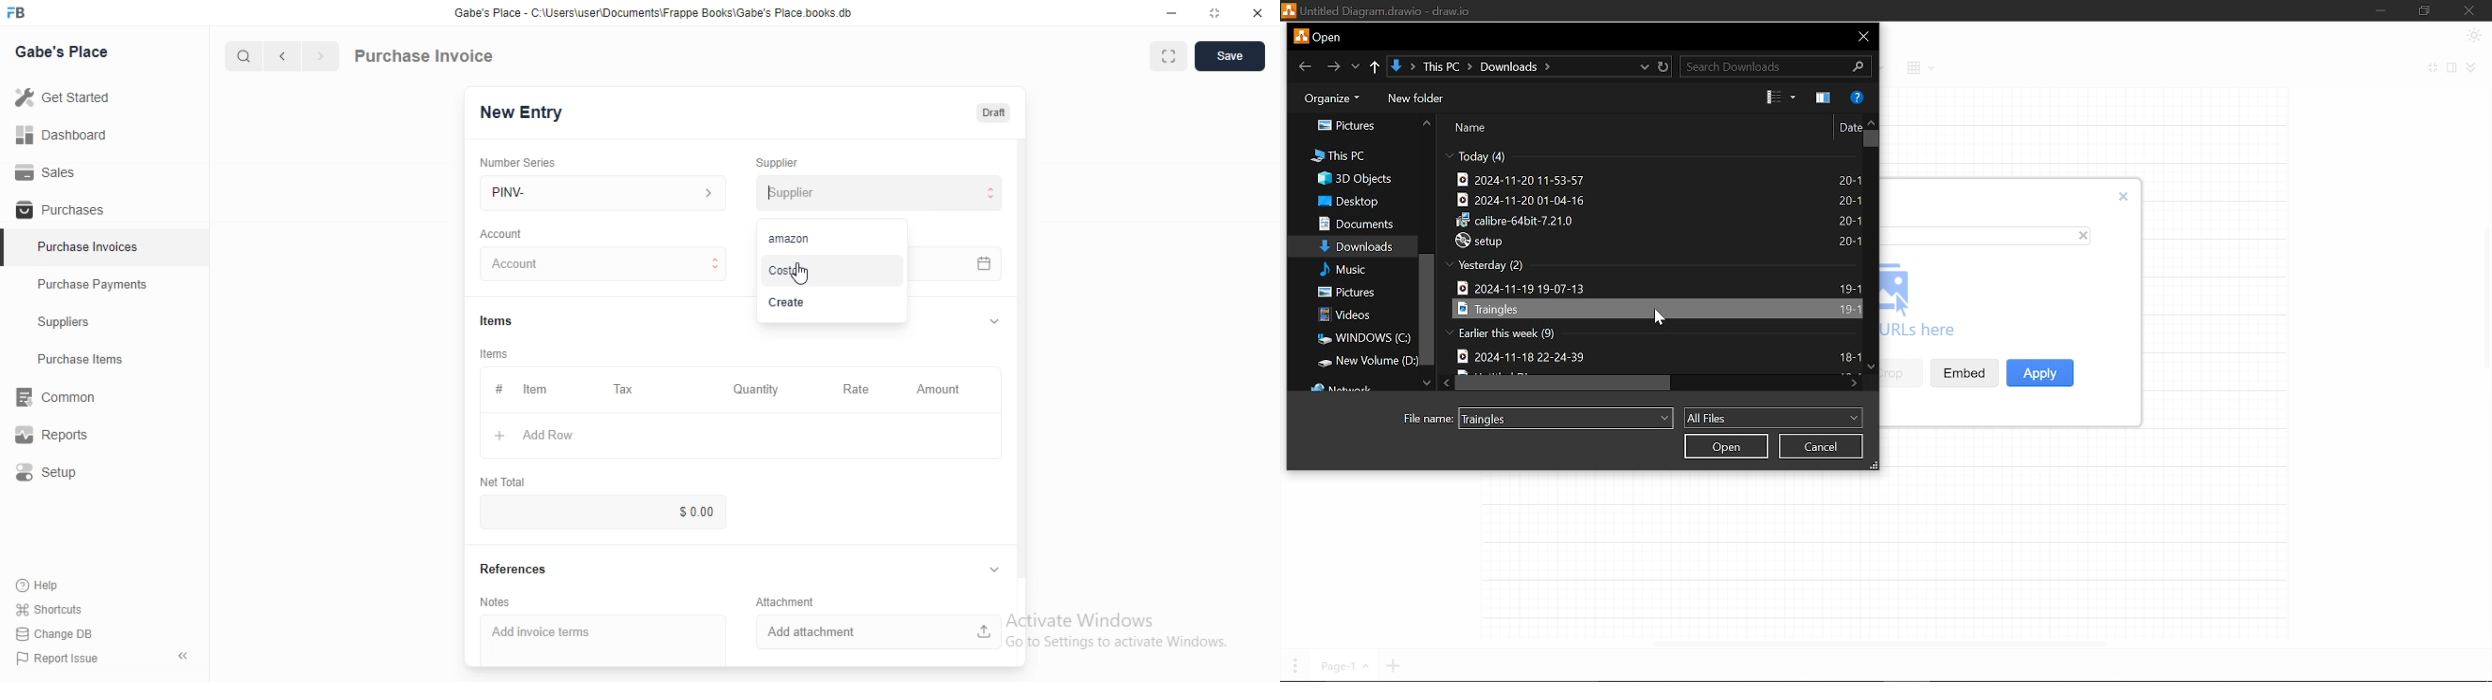 The width and height of the screenshot is (2492, 700). What do you see at coordinates (943, 390) in the screenshot?
I see `Amount` at bounding box center [943, 390].